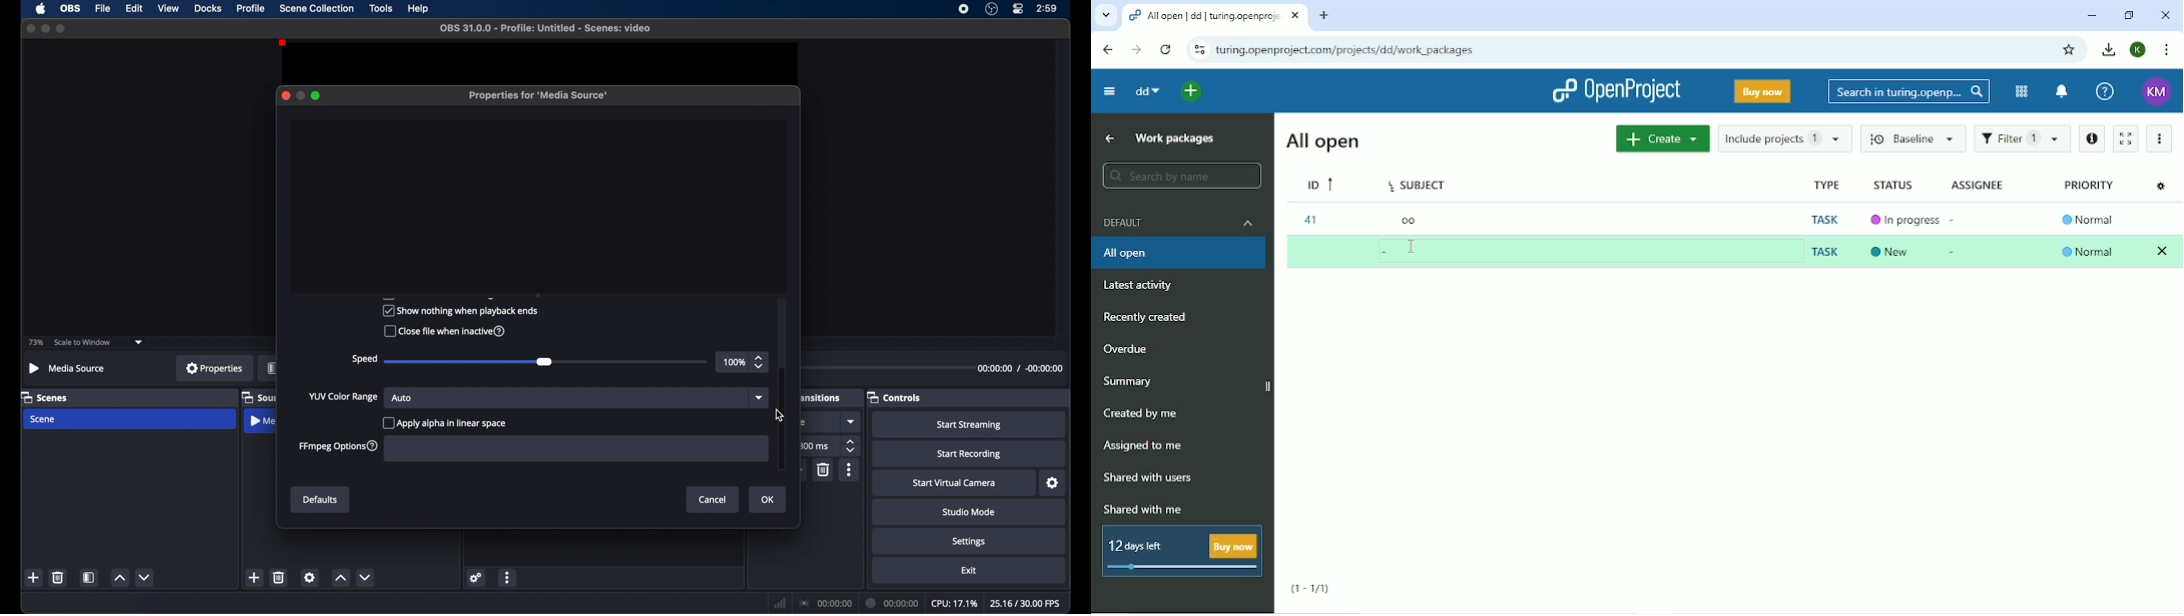 The image size is (2184, 616). What do you see at coordinates (251, 8) in the screenshot?
I see `profile` at bounding box center [251, 8].